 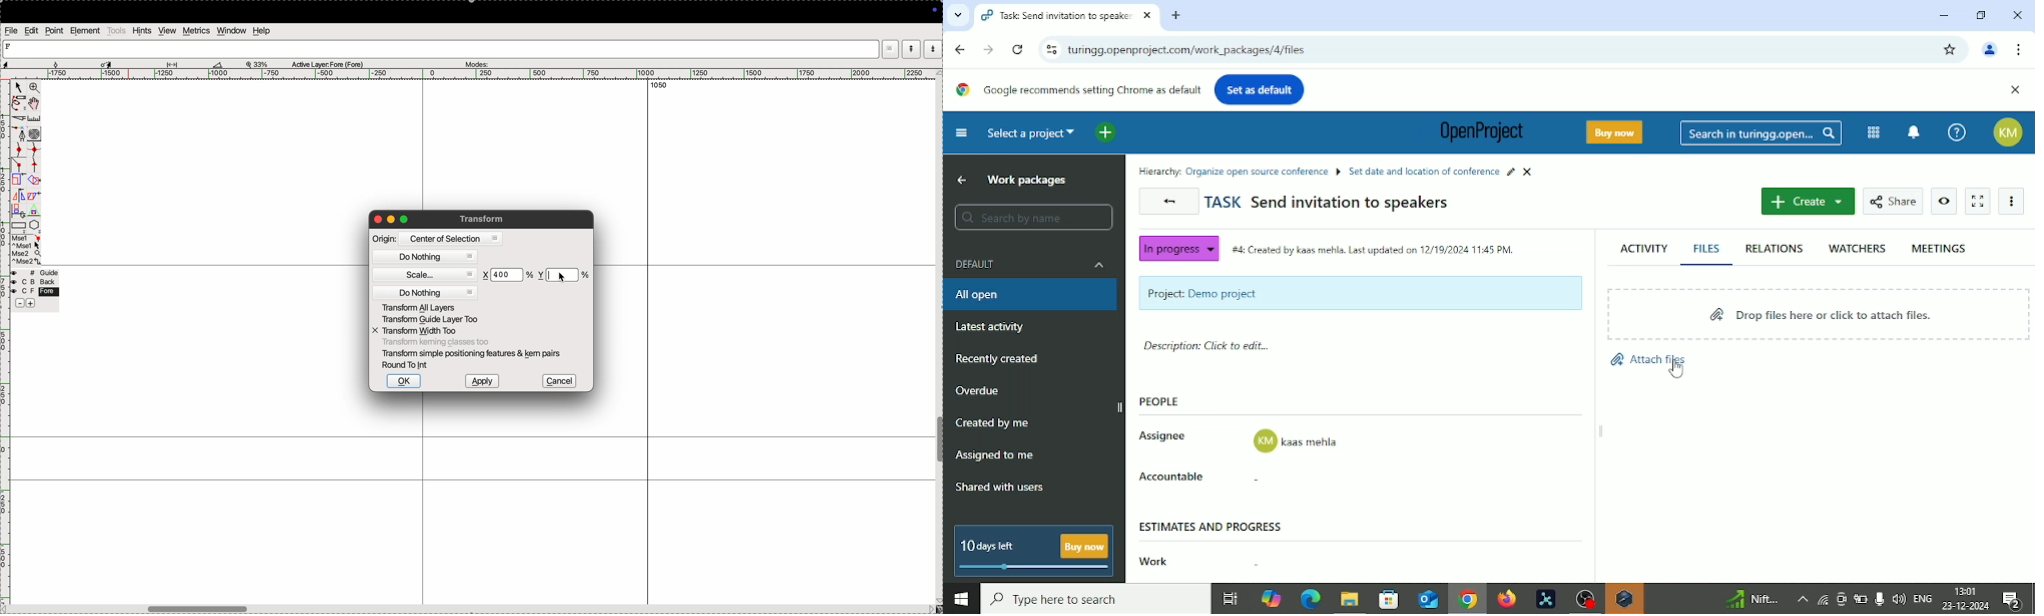 What do you see at coordinates (85, 31) in the screenshot?
I see `element` at bounding box center [85, 31].